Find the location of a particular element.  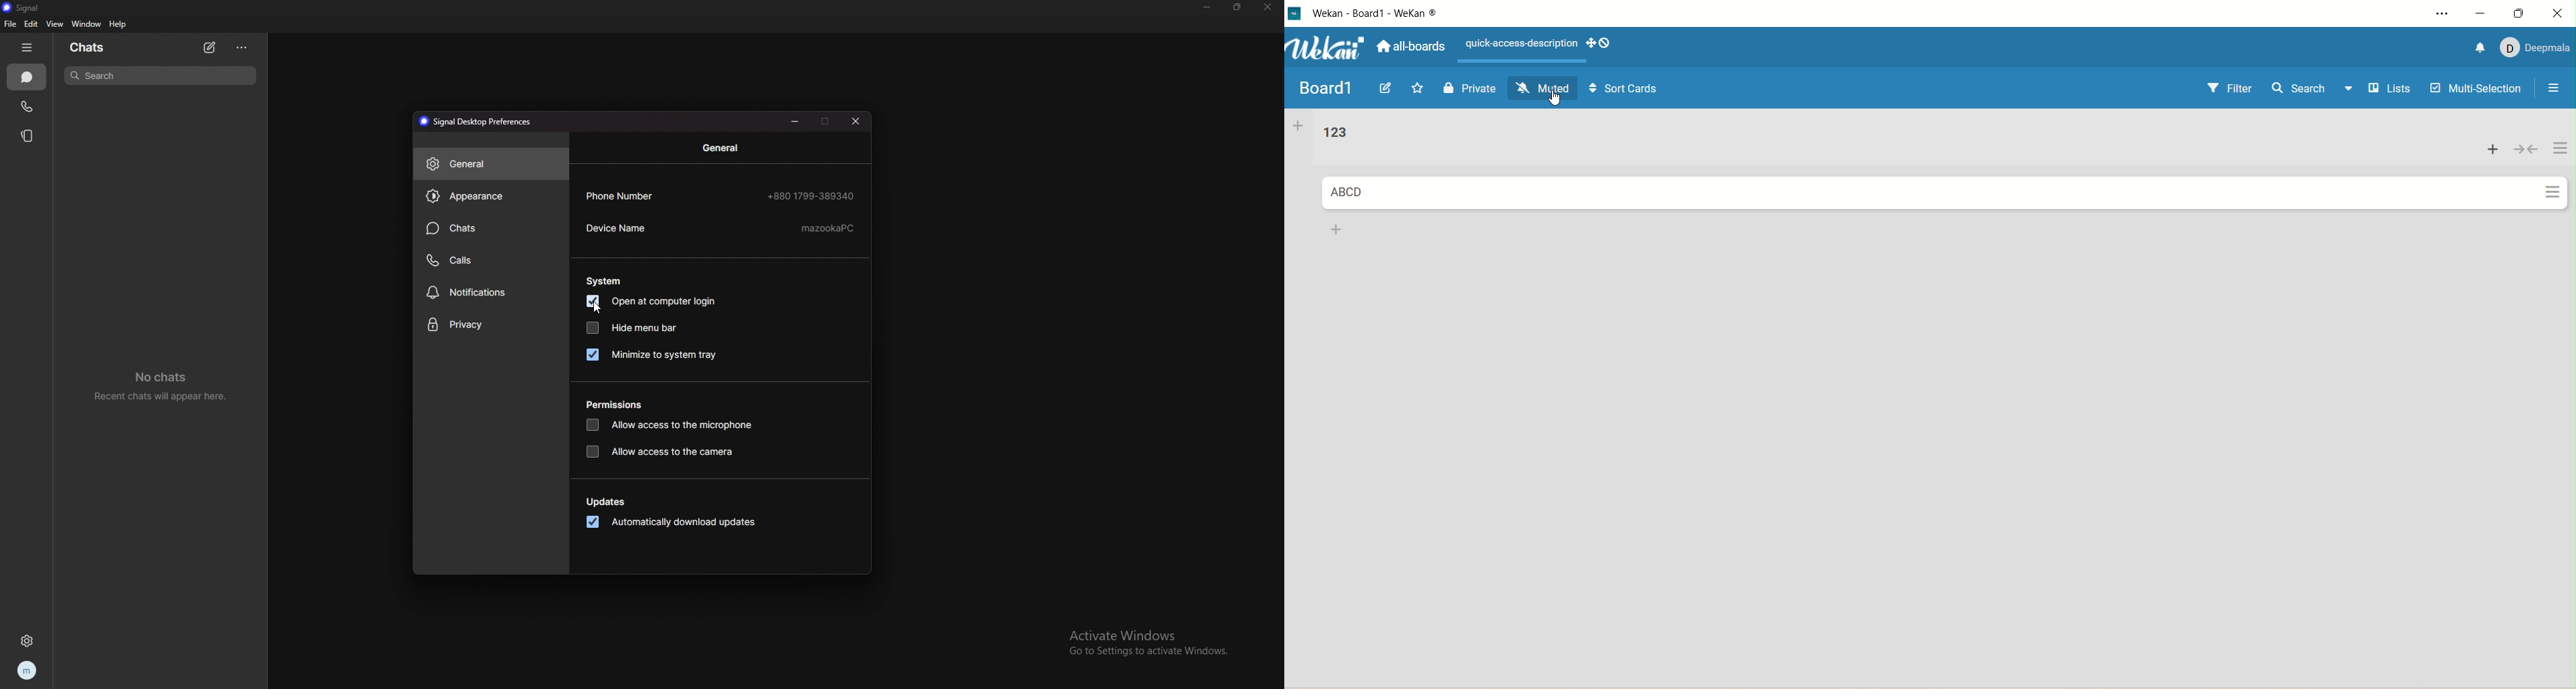

options is located at coordinates (243, 47).